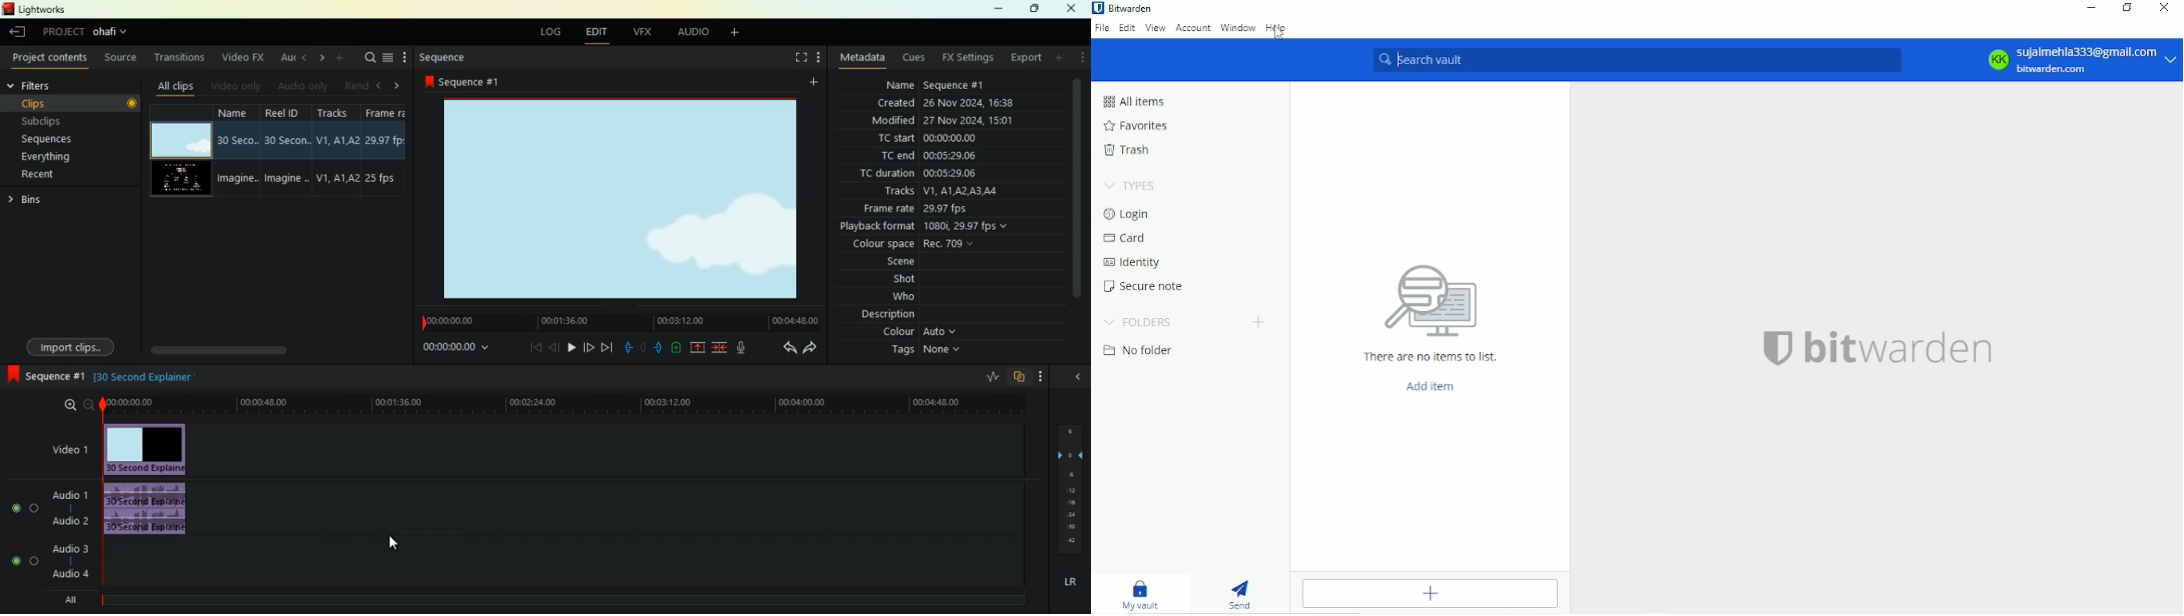 The height and width of the screenshot is (616, 2184). Describe the element at coordinates (180, 136) in the screenshot. I see `video` at that location.